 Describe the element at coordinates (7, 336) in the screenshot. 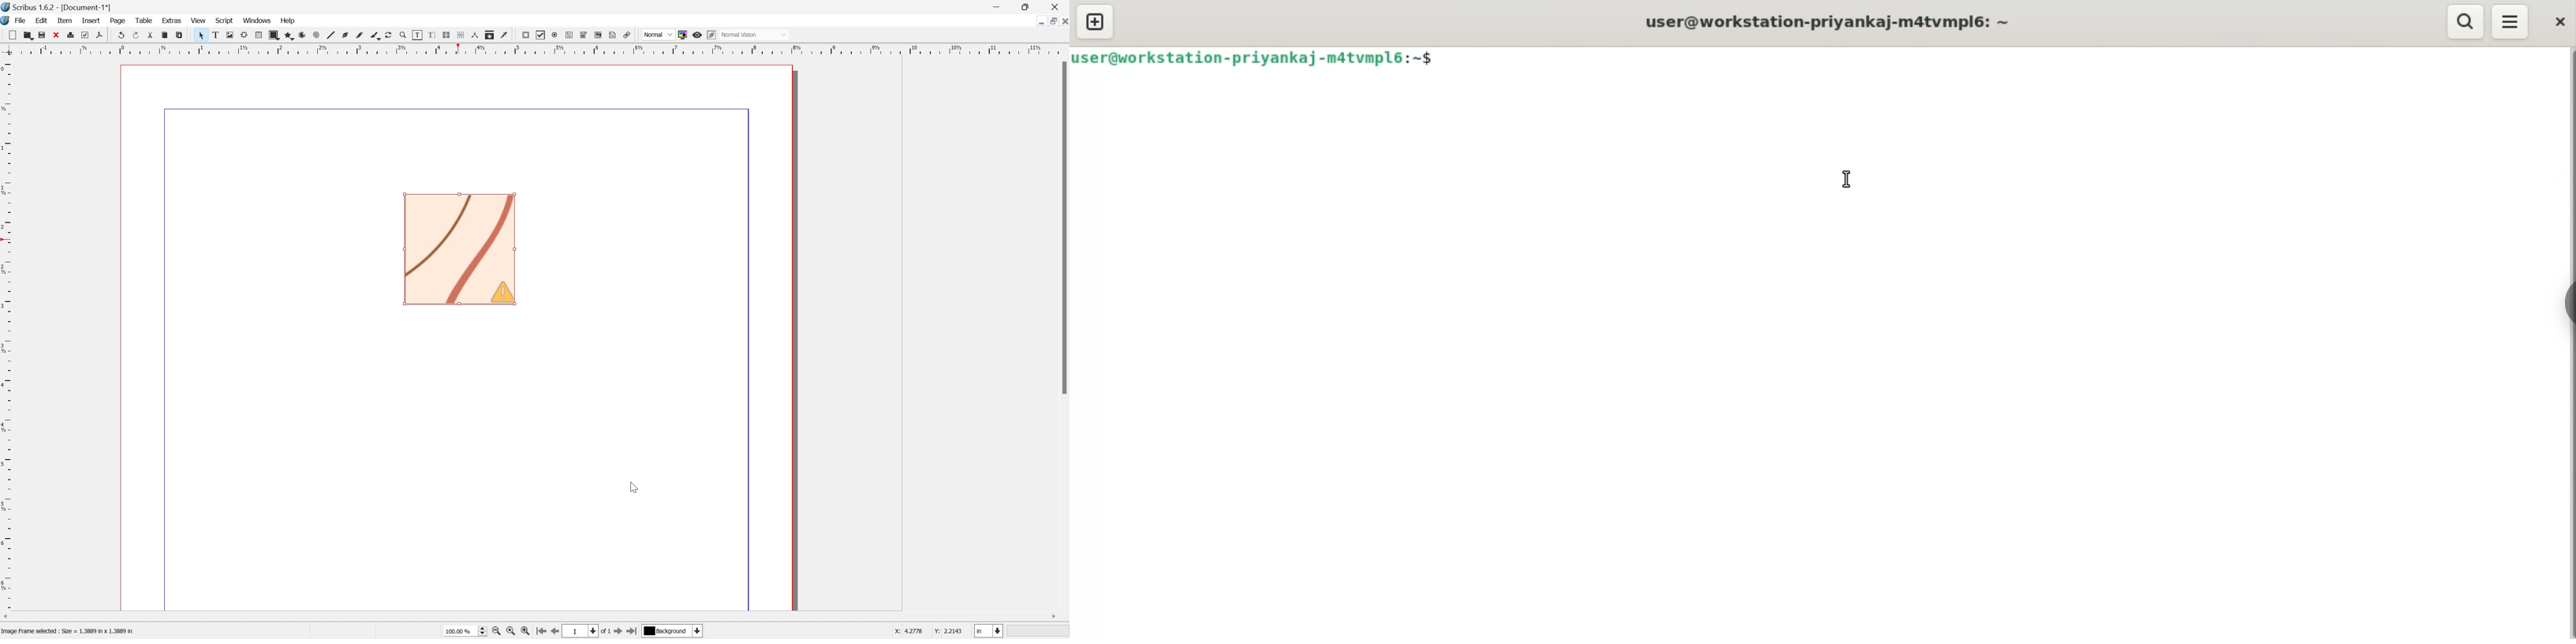

I see `Vertical Margin` at that location.